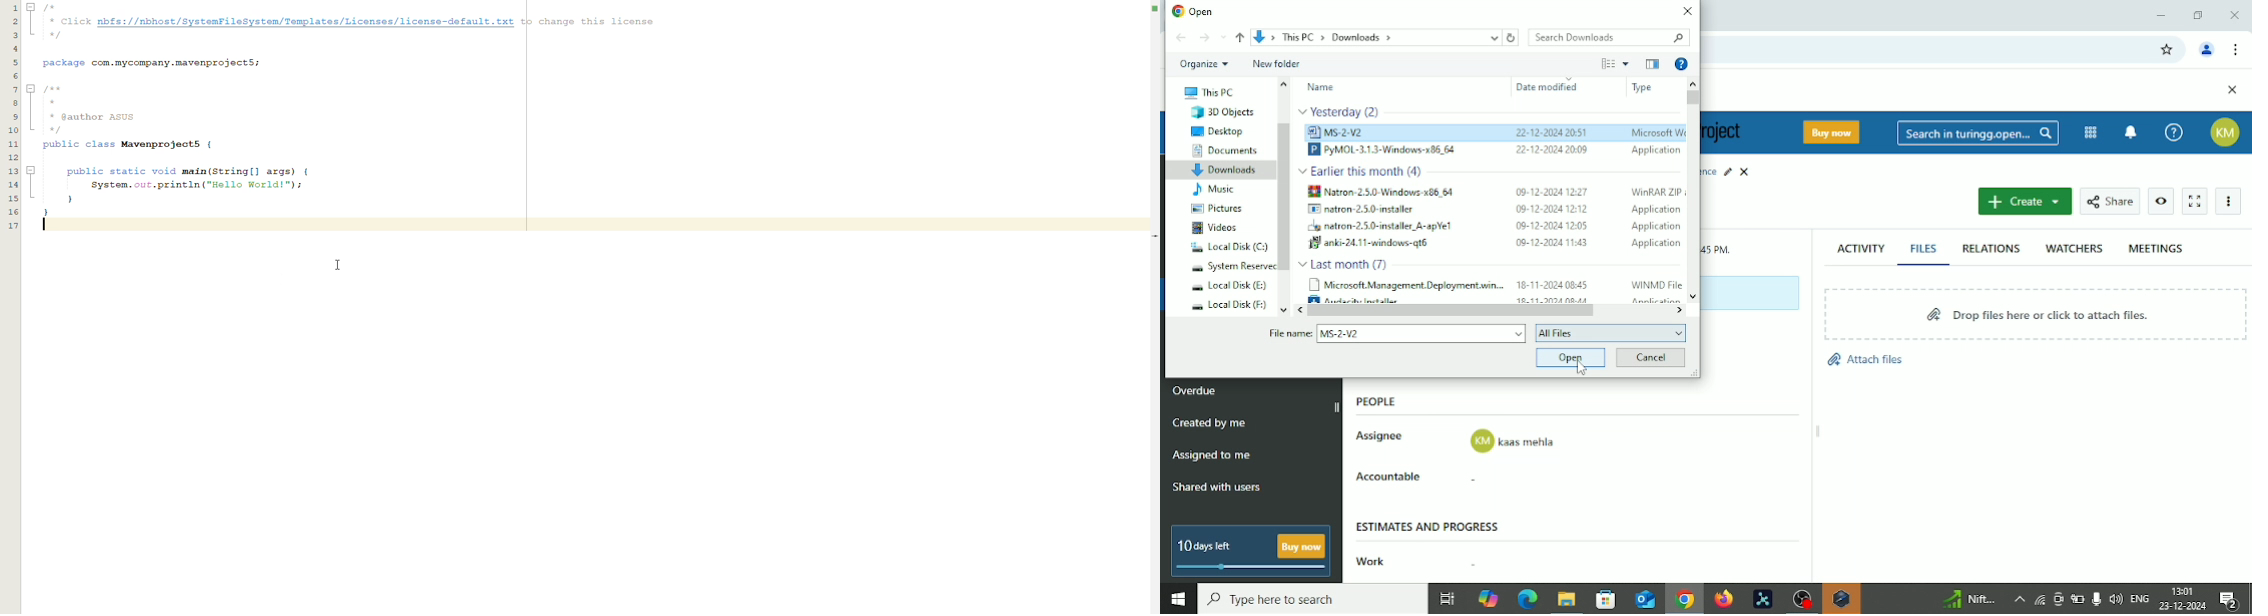 This screenshot has width=2268, height=616. Describe the element at coordinates (1221, 131) in the screenshot. I see `Desktop` at that location.